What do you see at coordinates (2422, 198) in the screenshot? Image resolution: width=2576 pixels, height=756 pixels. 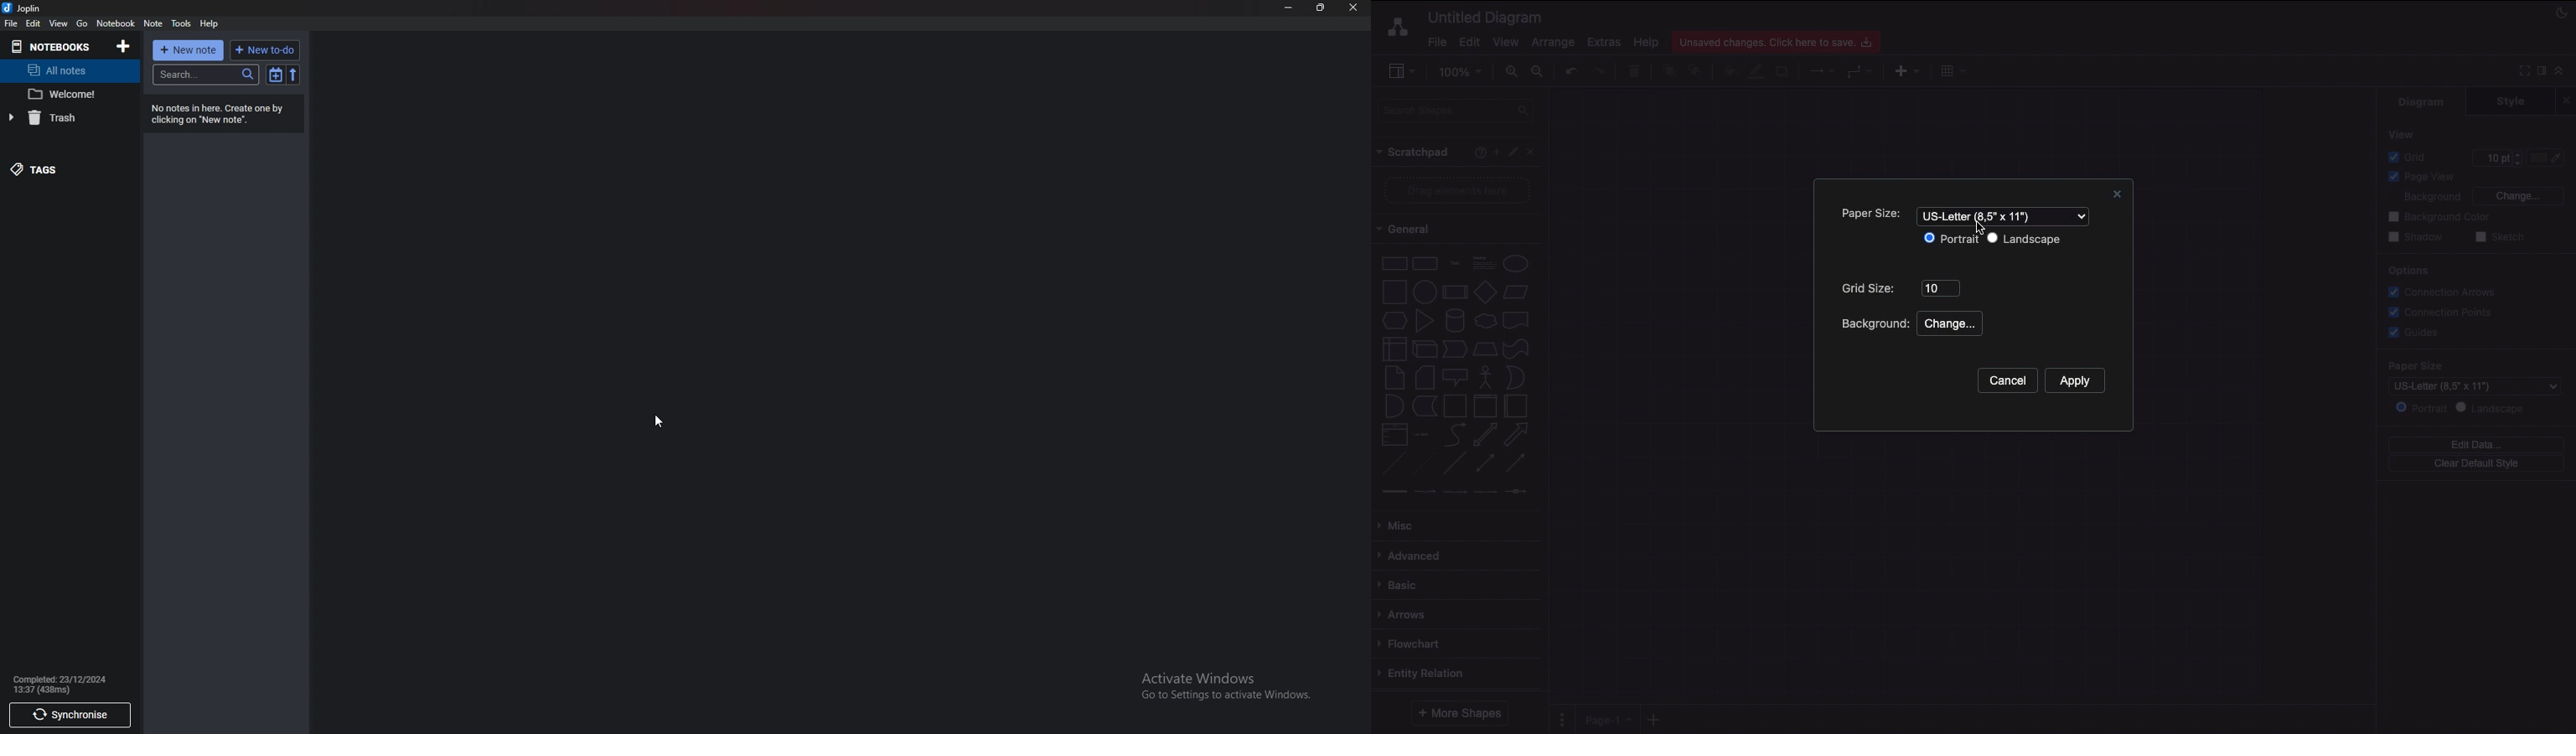 I see `Background ` at bounding box center [2422, 198].